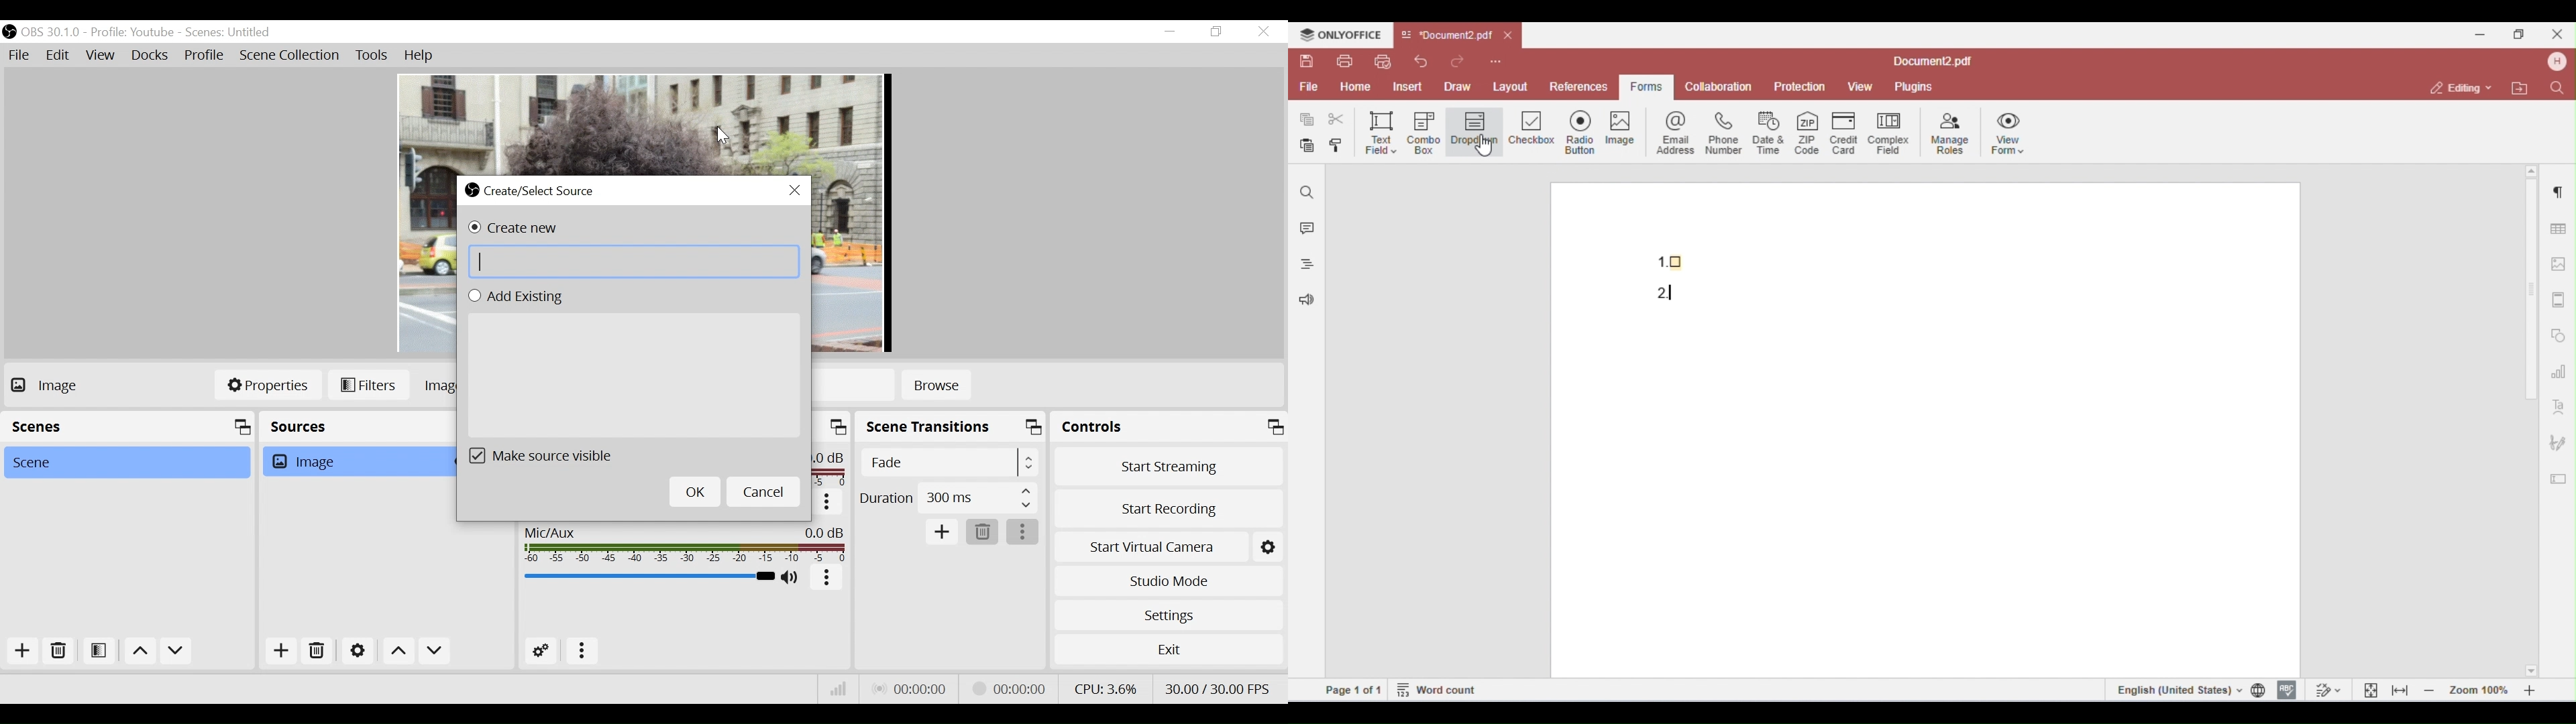  What do you see at coordinates (637, 376) in the screenshot?
I see `Add Existing Field` at bounding box center [637, 376].